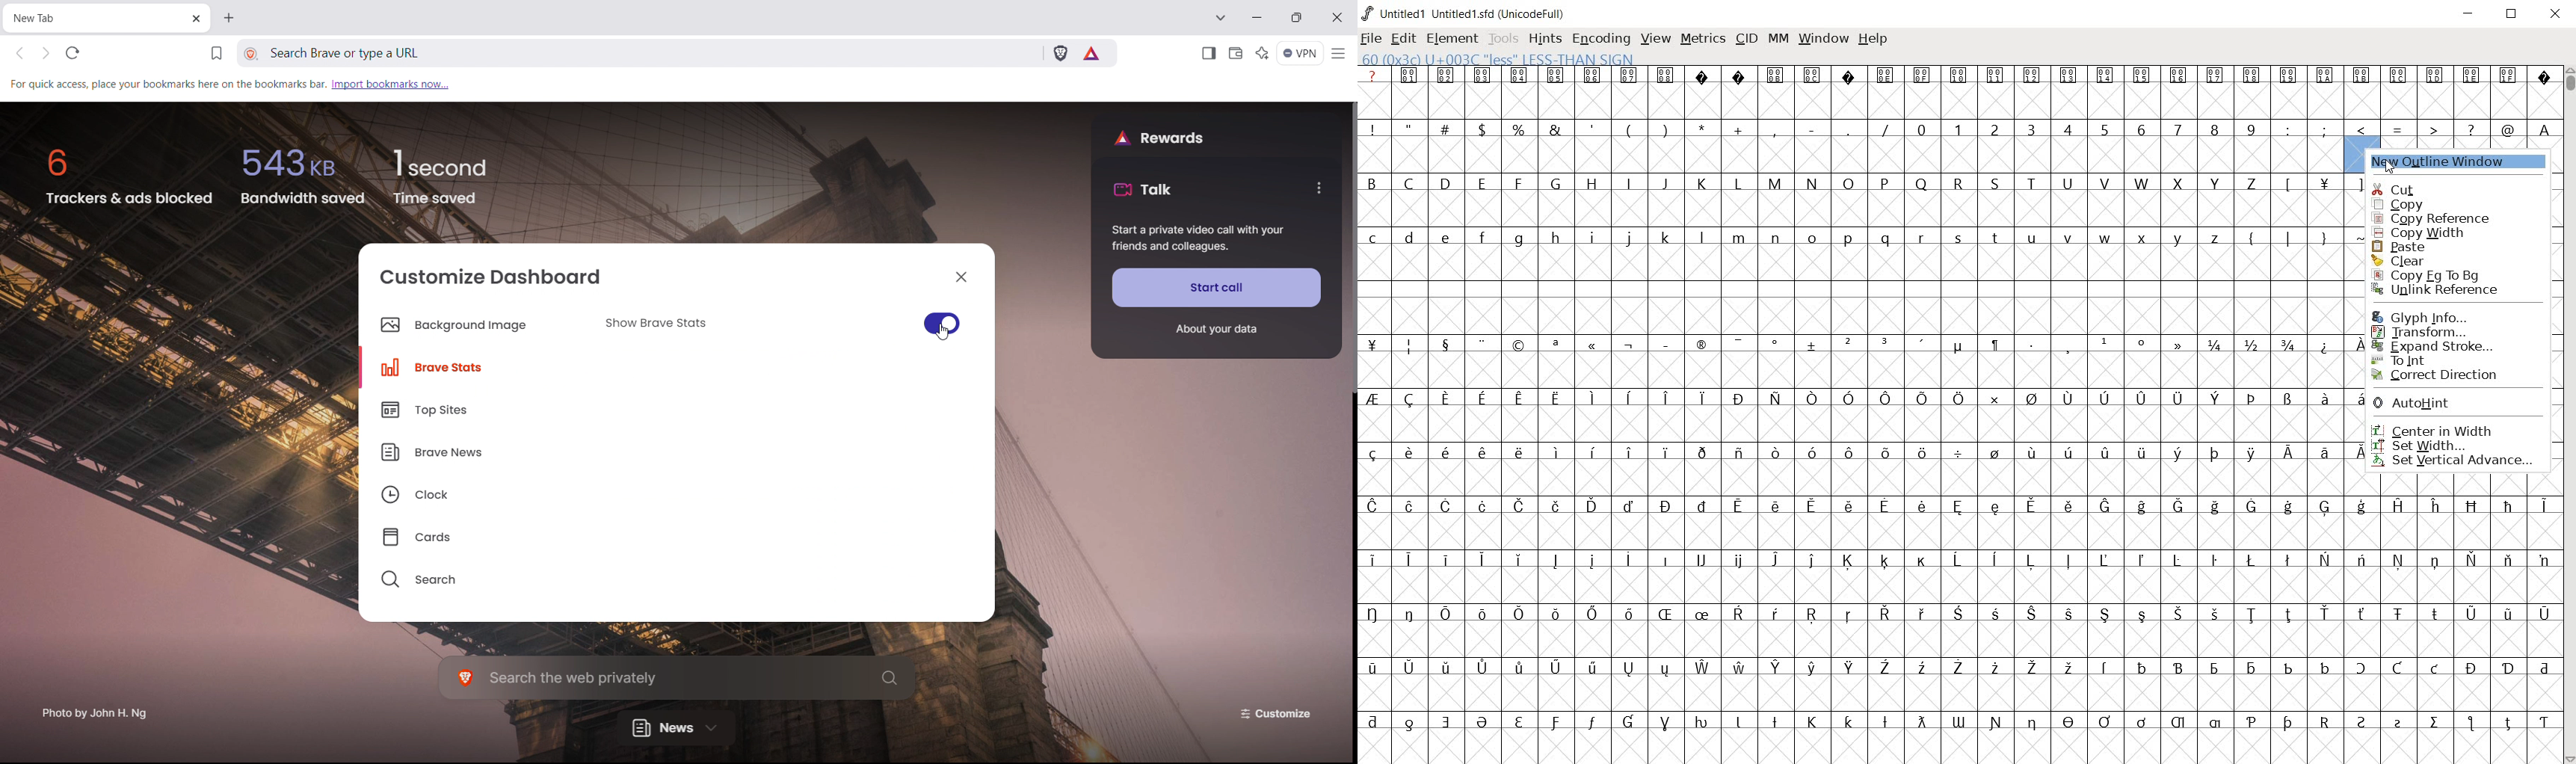 This screenshot has width=2576, height=784. I want to click on help, so click(1873, 40).